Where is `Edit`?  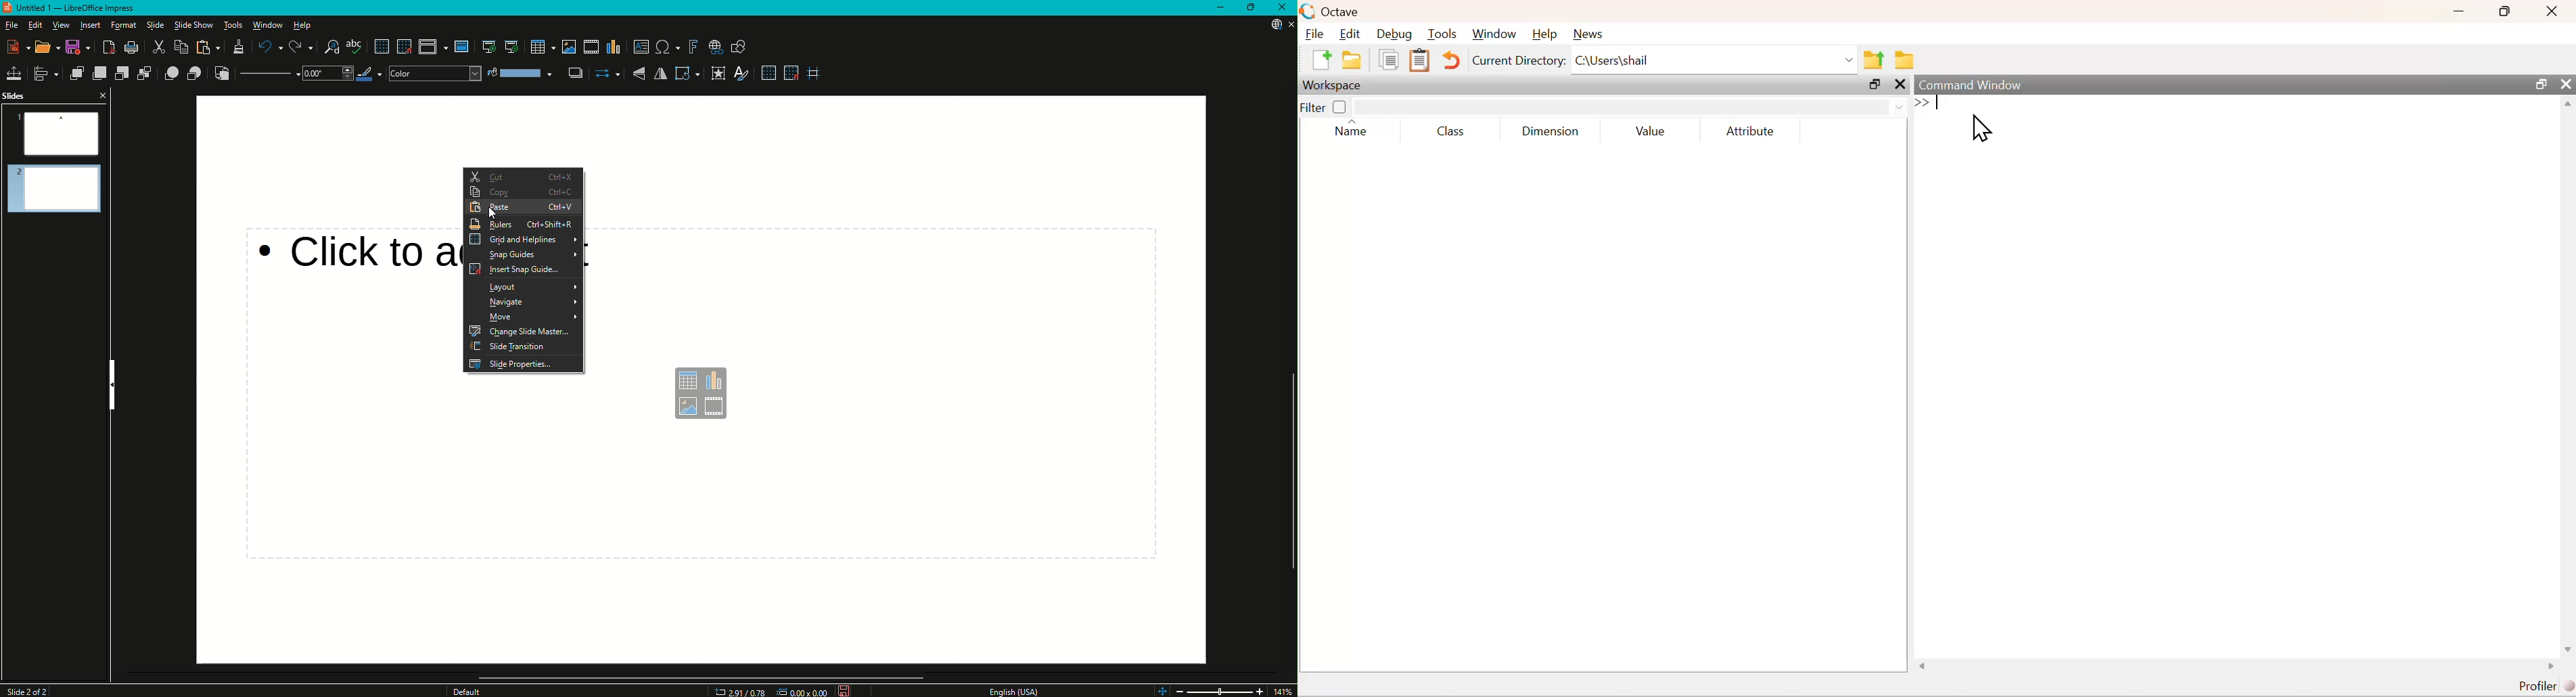
Edit is located at coordinates (32, 25).